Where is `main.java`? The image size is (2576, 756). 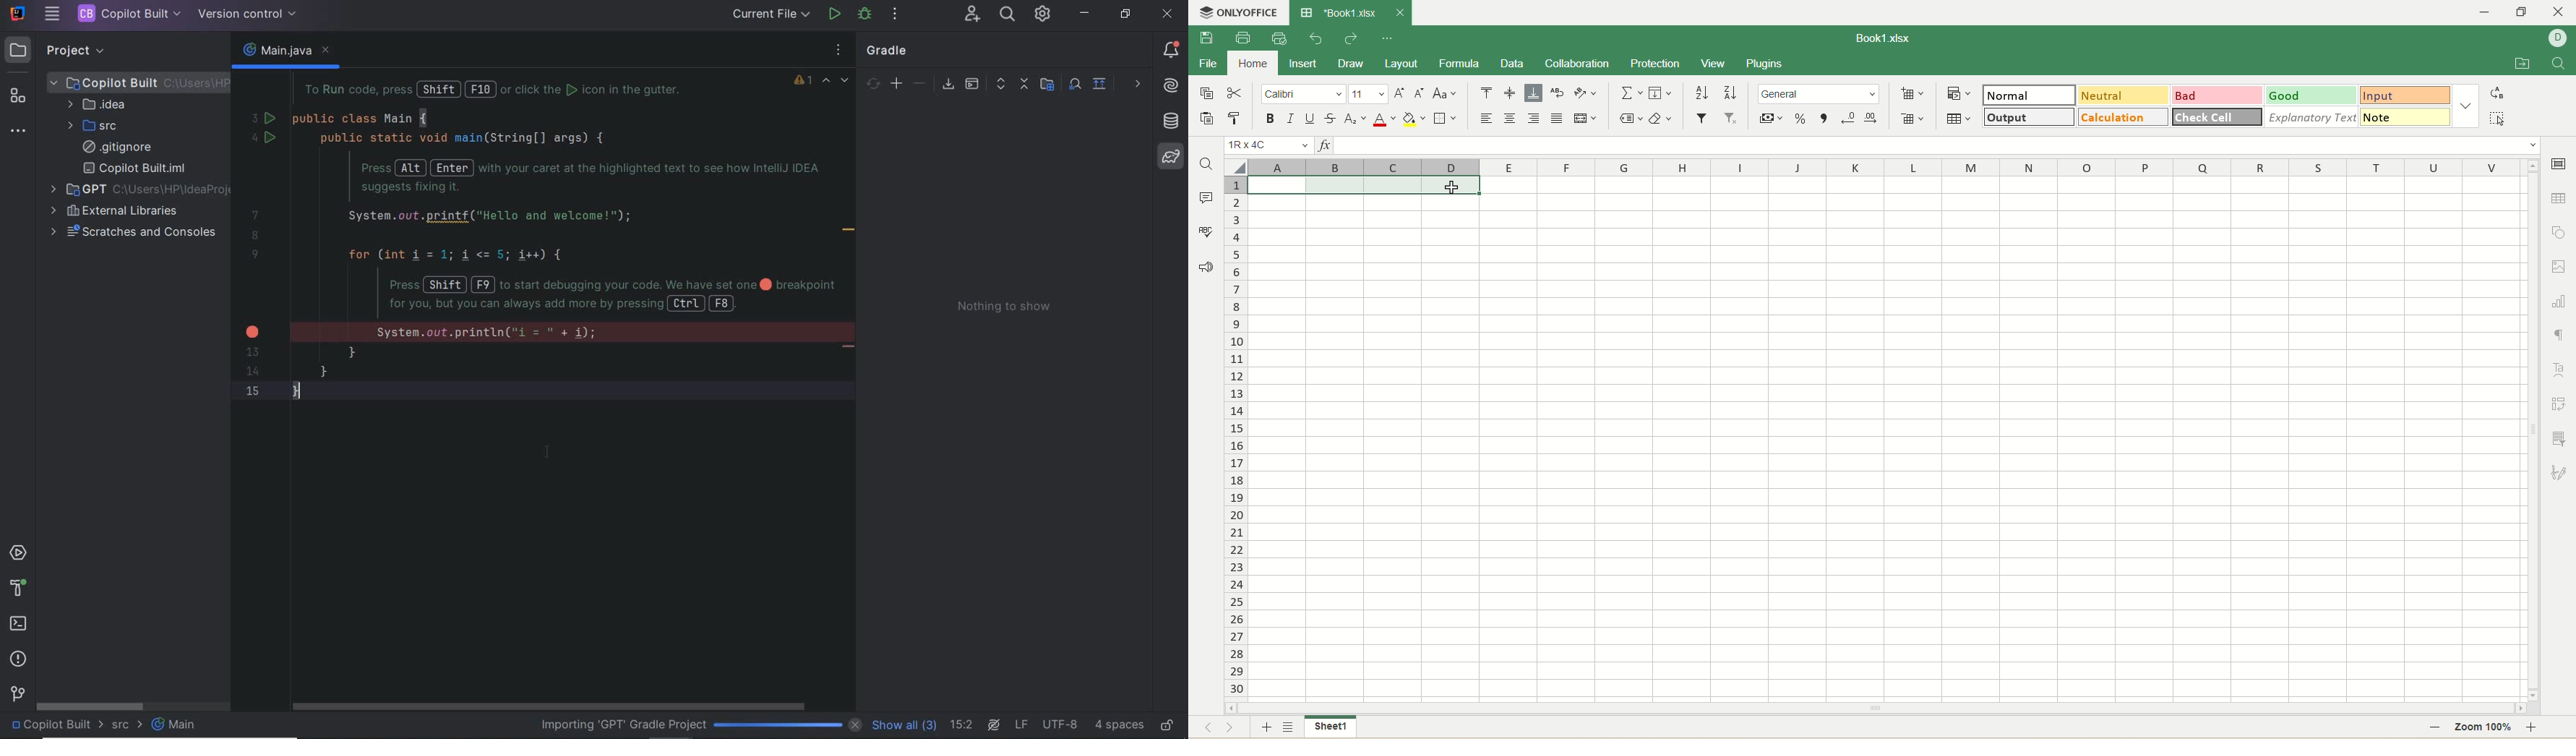 main.java is located at coordinates (284, 50).